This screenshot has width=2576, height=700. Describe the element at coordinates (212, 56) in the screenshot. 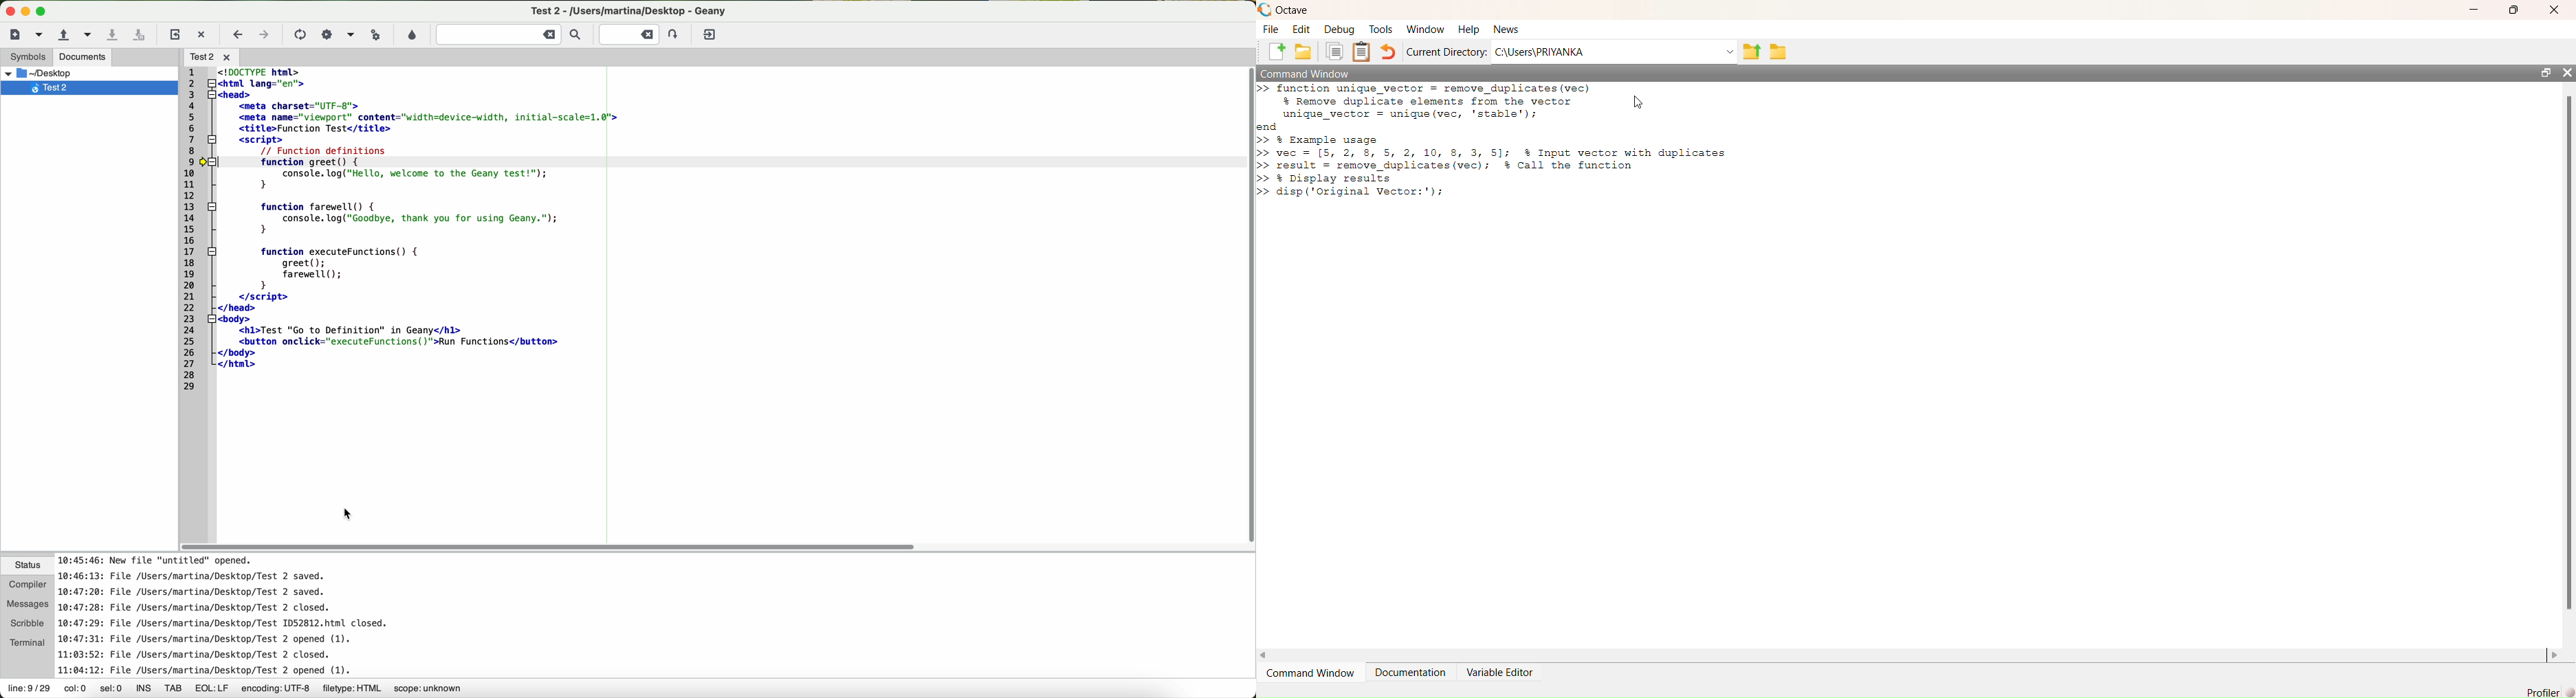

I see `test 2` at that location.